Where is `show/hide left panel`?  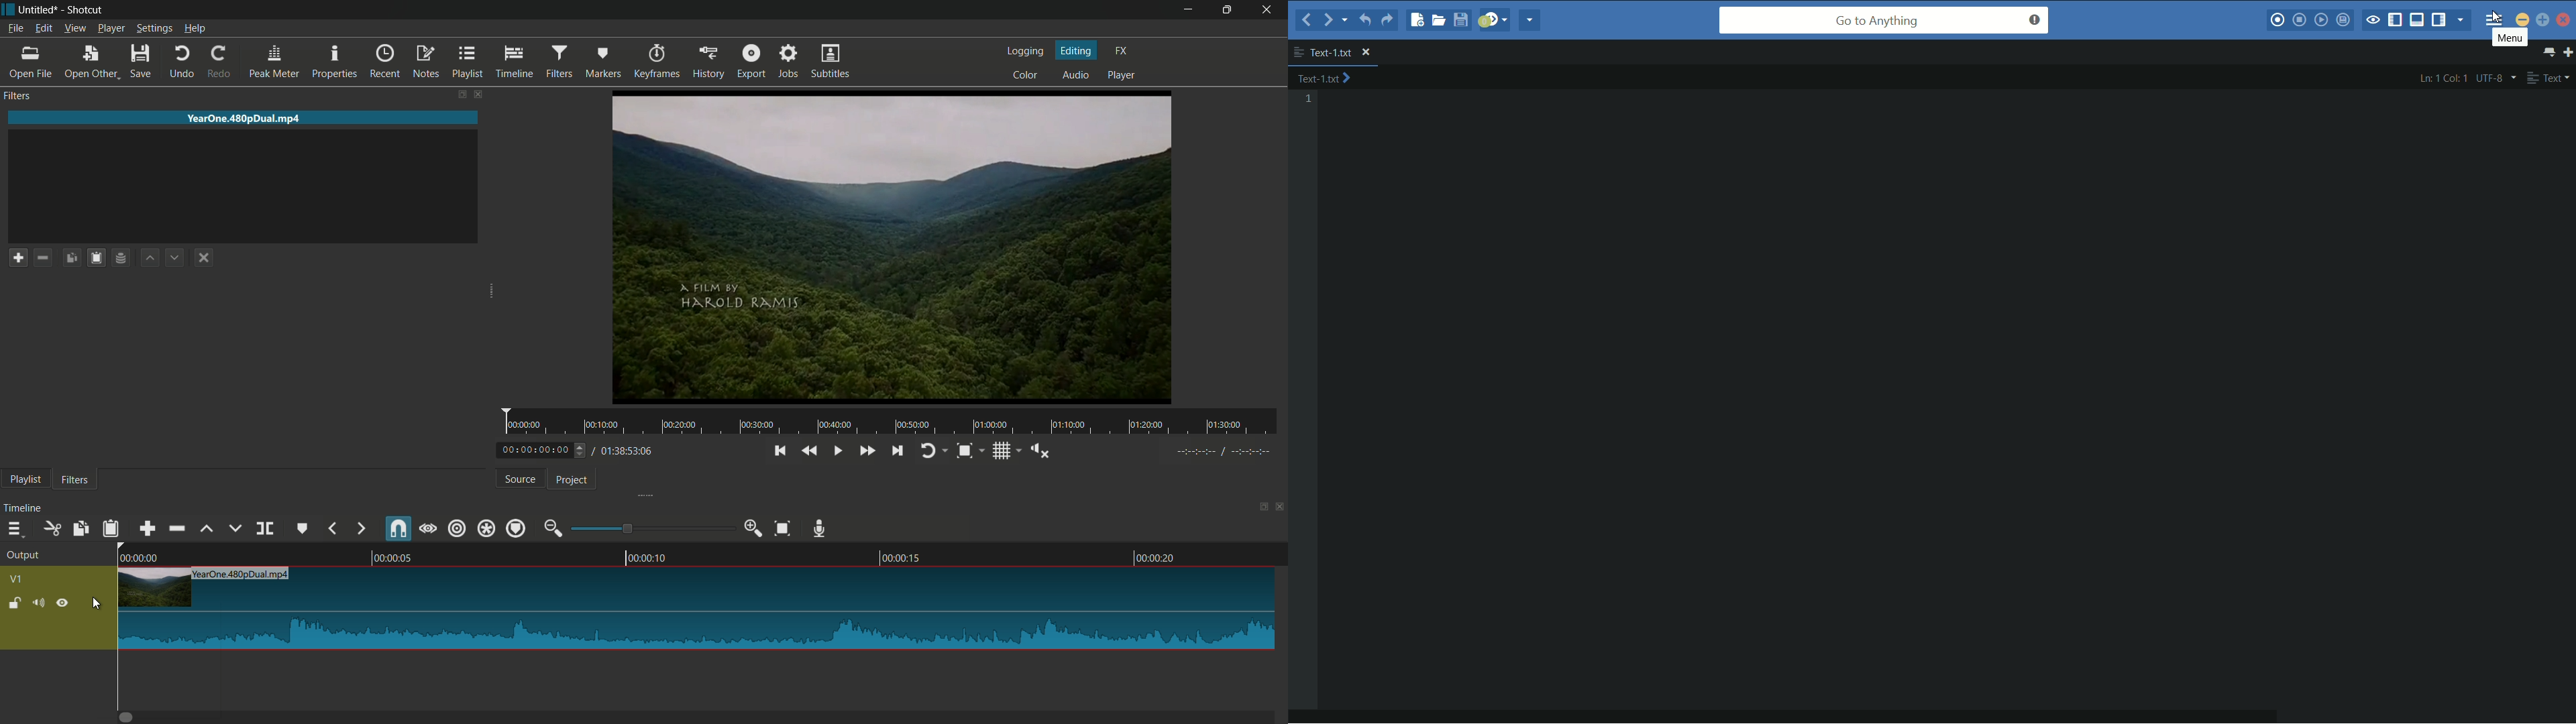
show/hide left panel is located at coordinates (2396, 21).